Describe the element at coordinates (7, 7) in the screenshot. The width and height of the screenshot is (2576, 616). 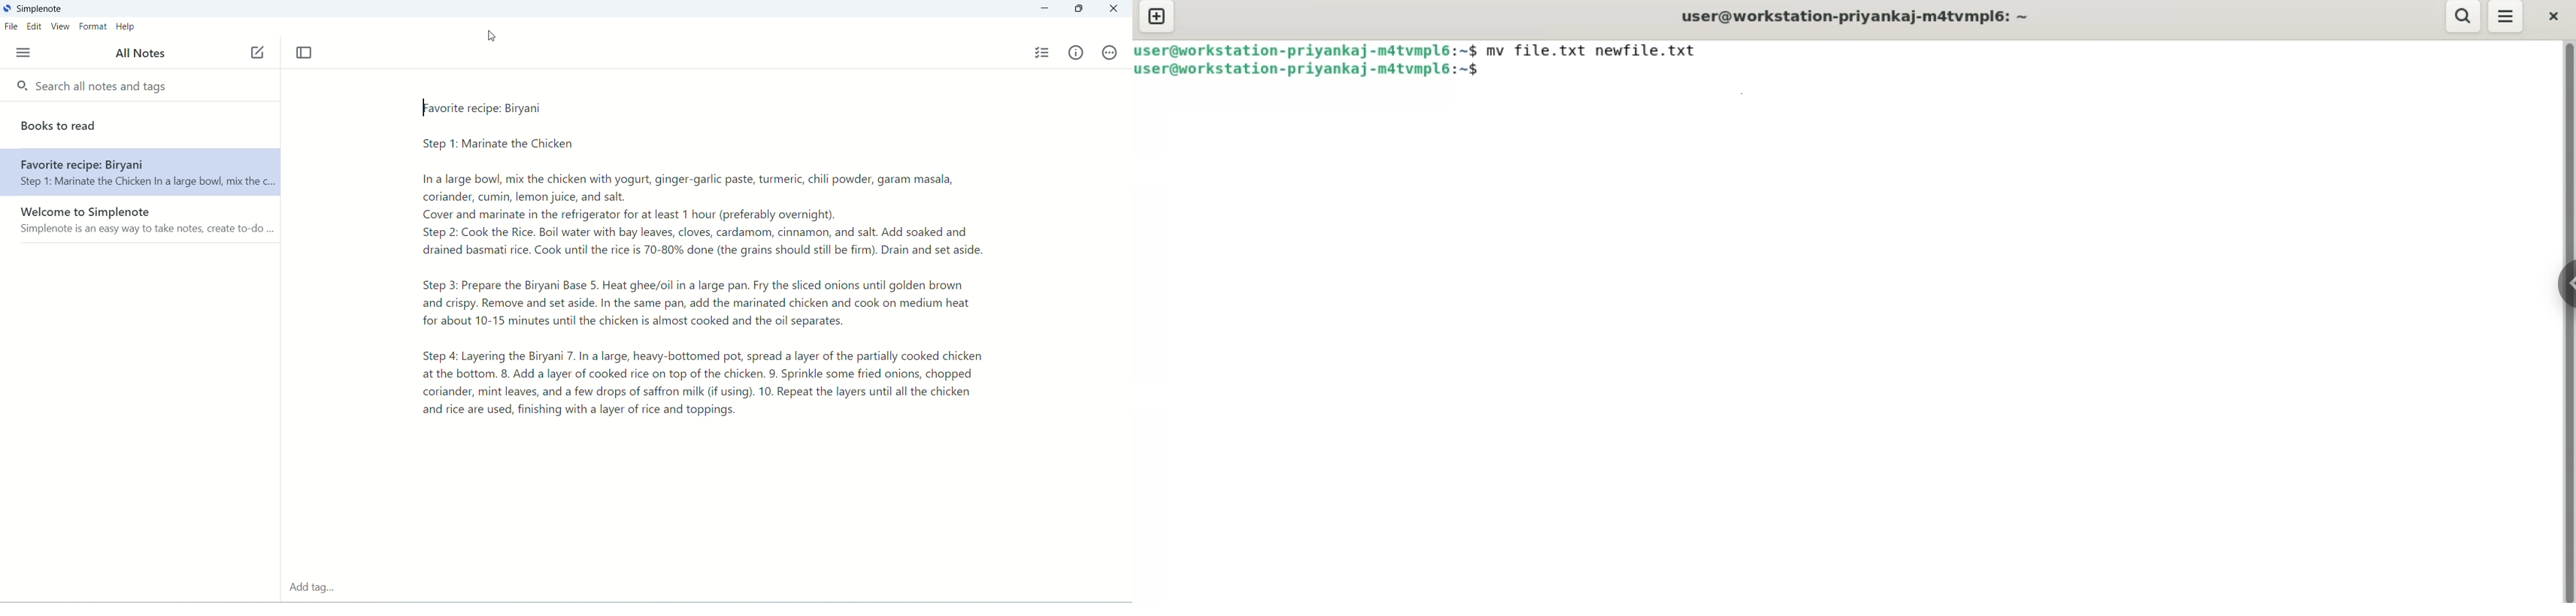
I see `logo` at that location.